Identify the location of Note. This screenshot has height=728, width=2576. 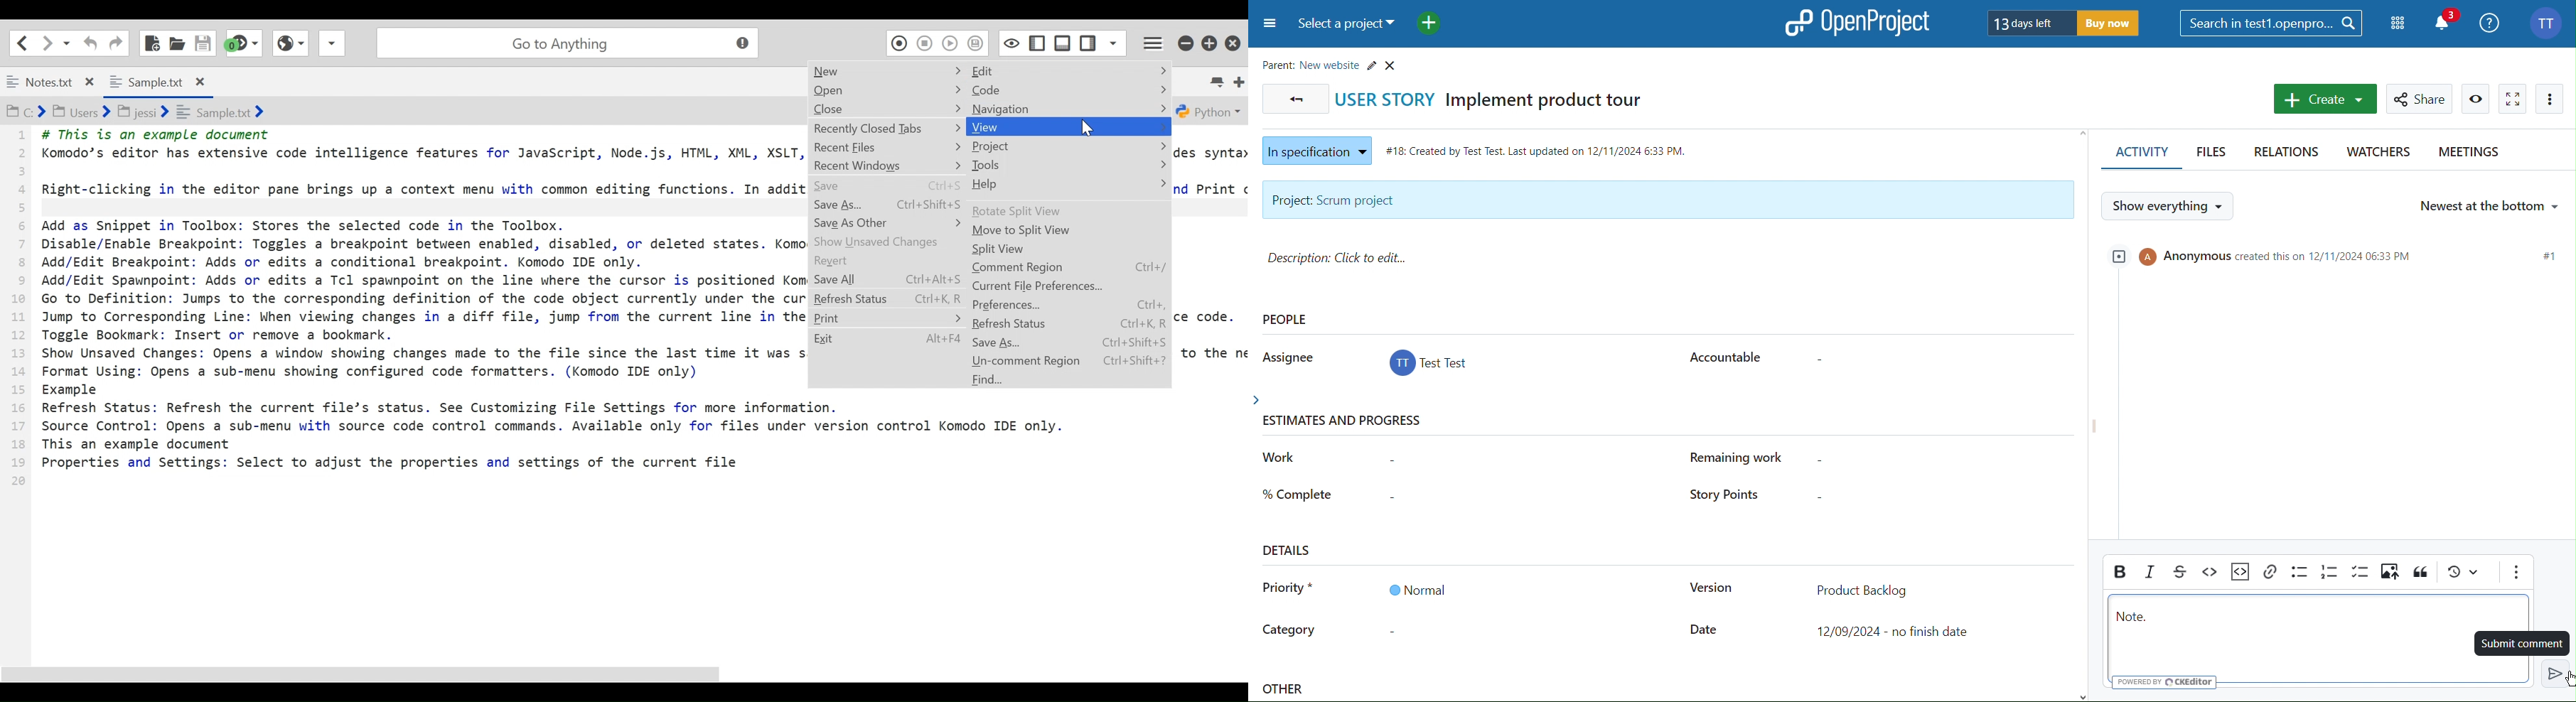
(2134, 618).